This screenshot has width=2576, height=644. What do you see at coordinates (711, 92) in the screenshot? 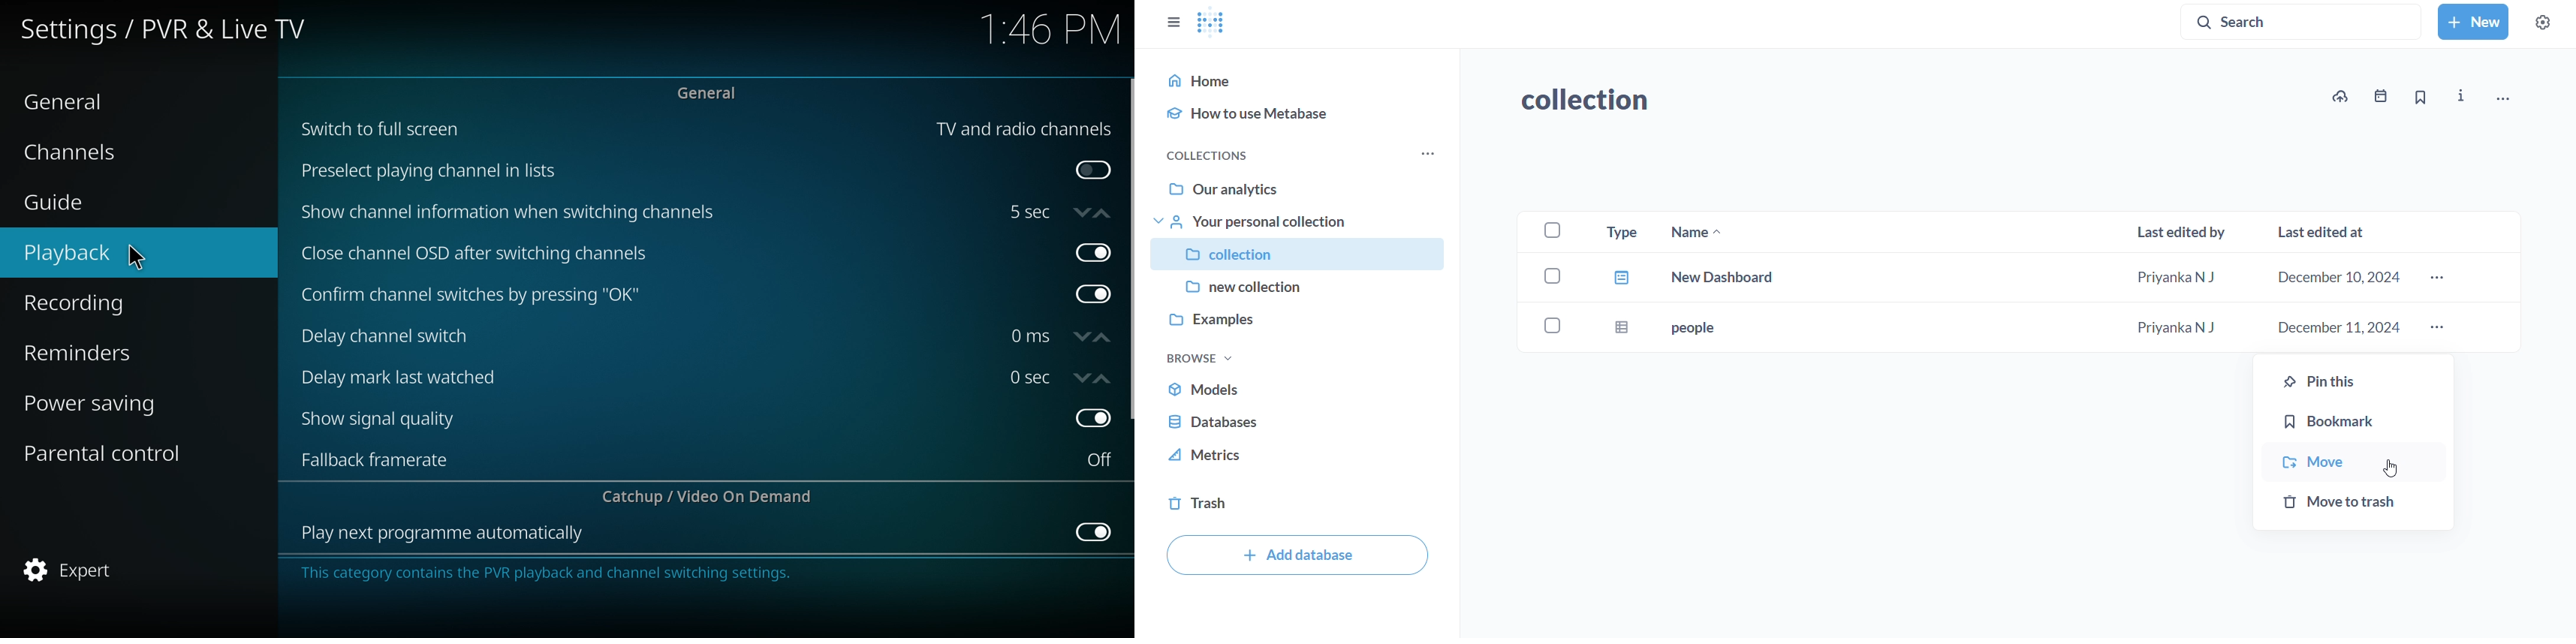
I see `general` at bounding box center [711, 92].